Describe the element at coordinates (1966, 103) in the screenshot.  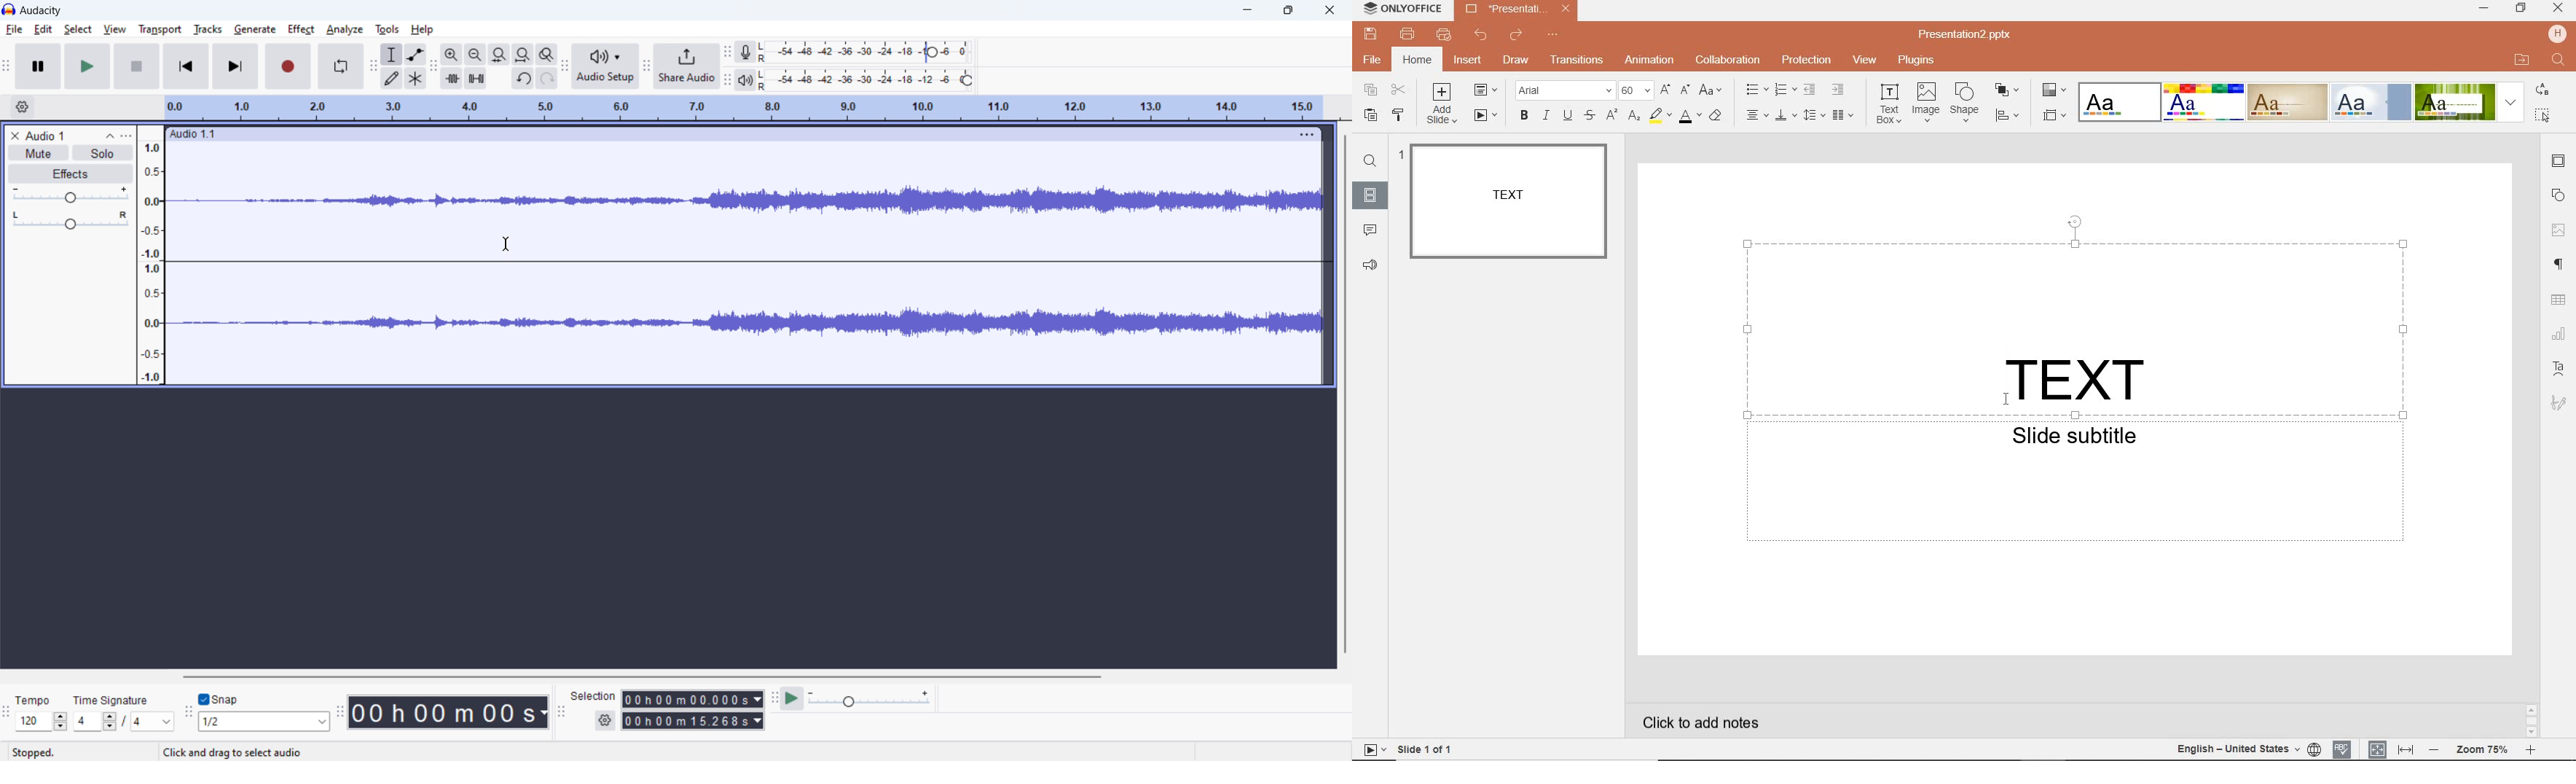
I see `shape` at that location.